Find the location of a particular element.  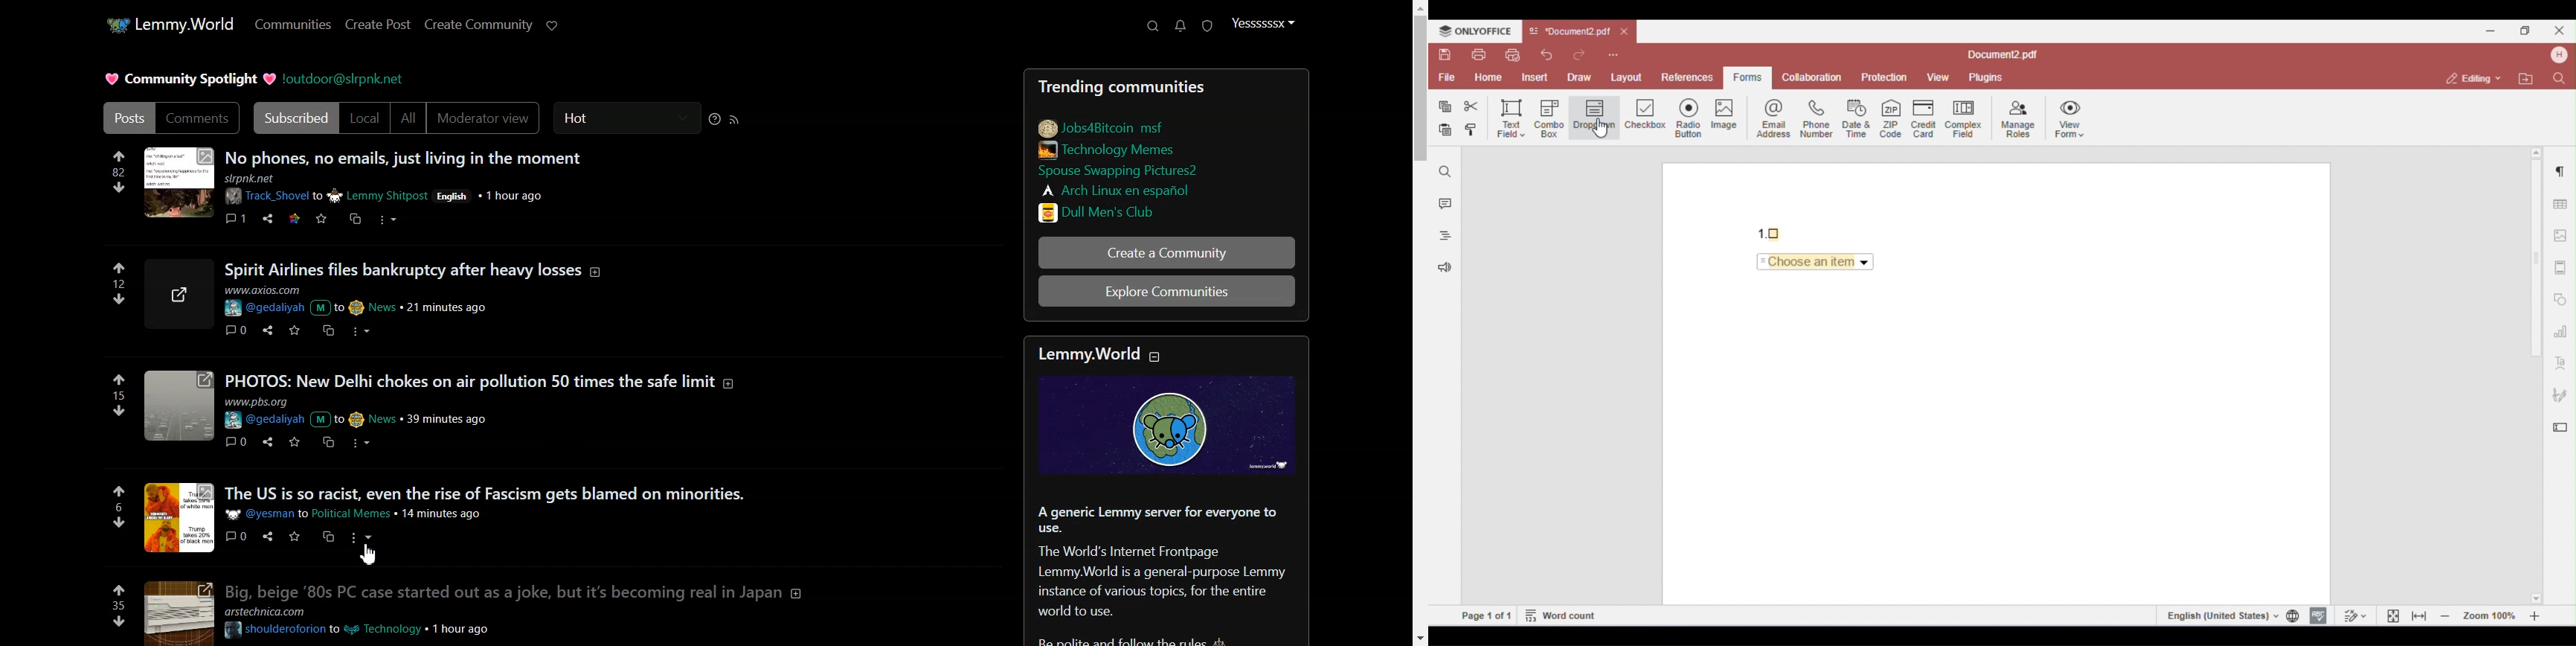

downvote is located at coordinates (116, 522).